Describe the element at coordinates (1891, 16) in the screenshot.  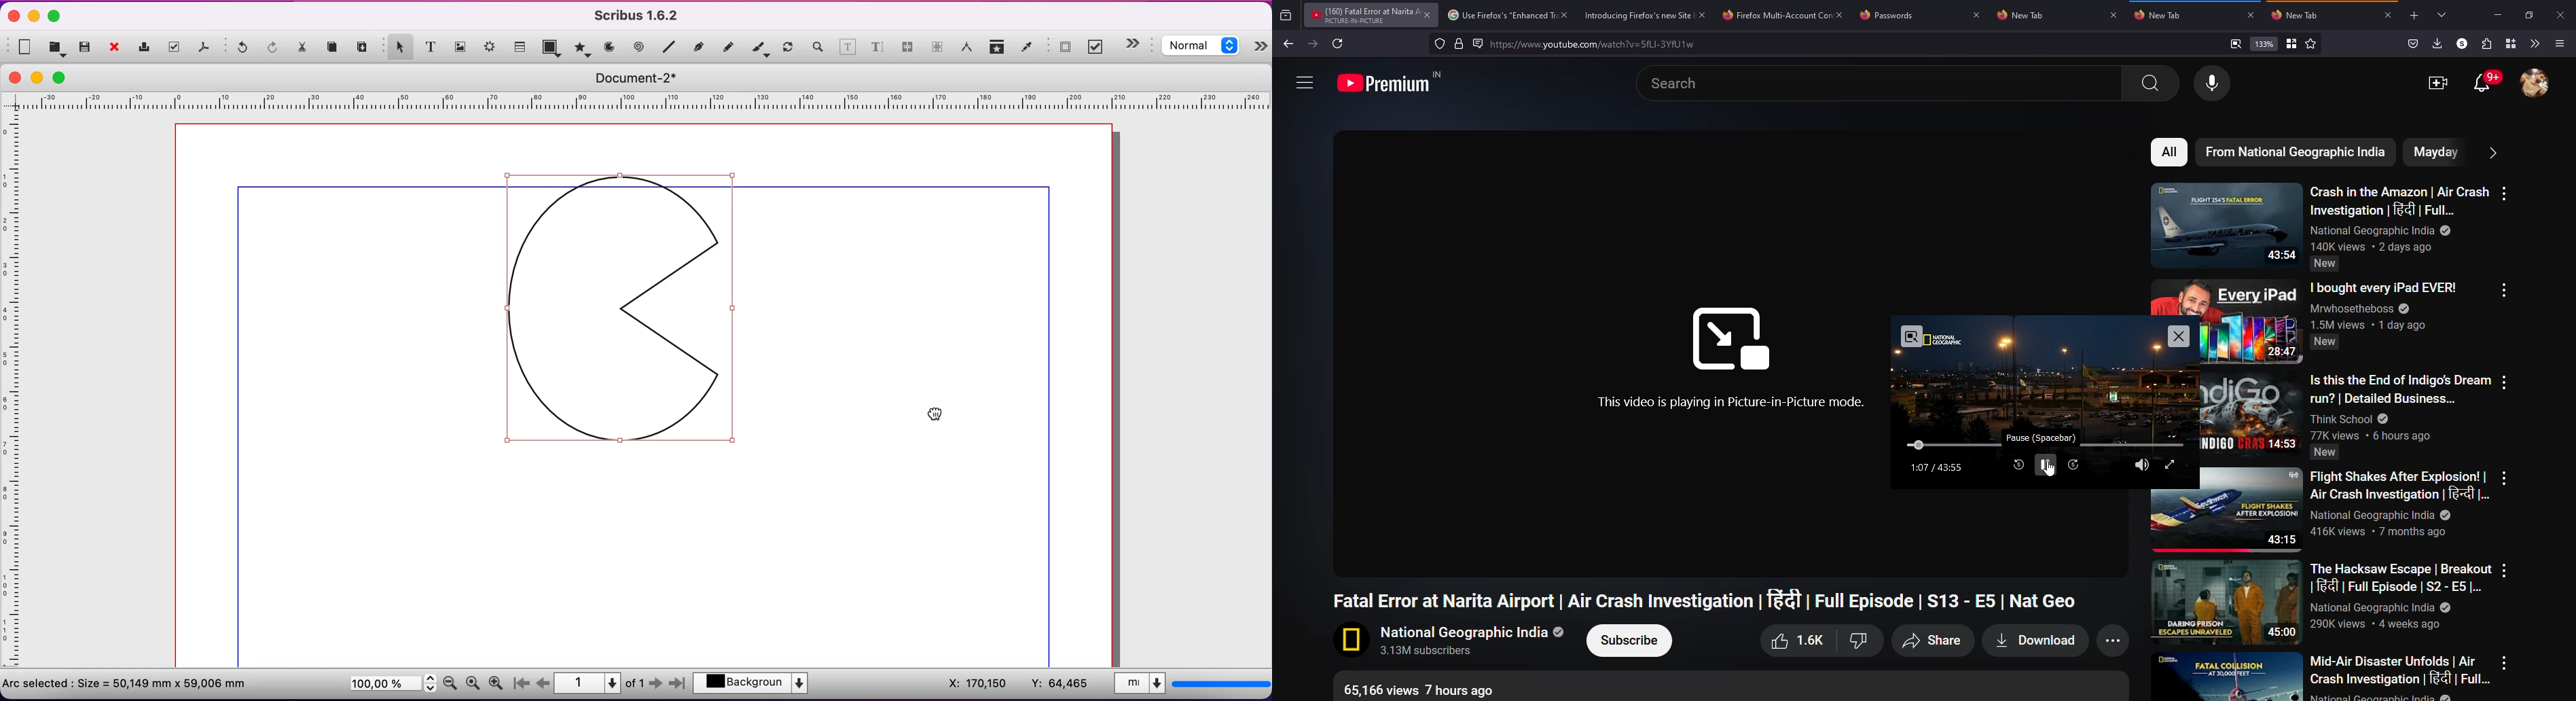
I see `Passwords tab` at that location.